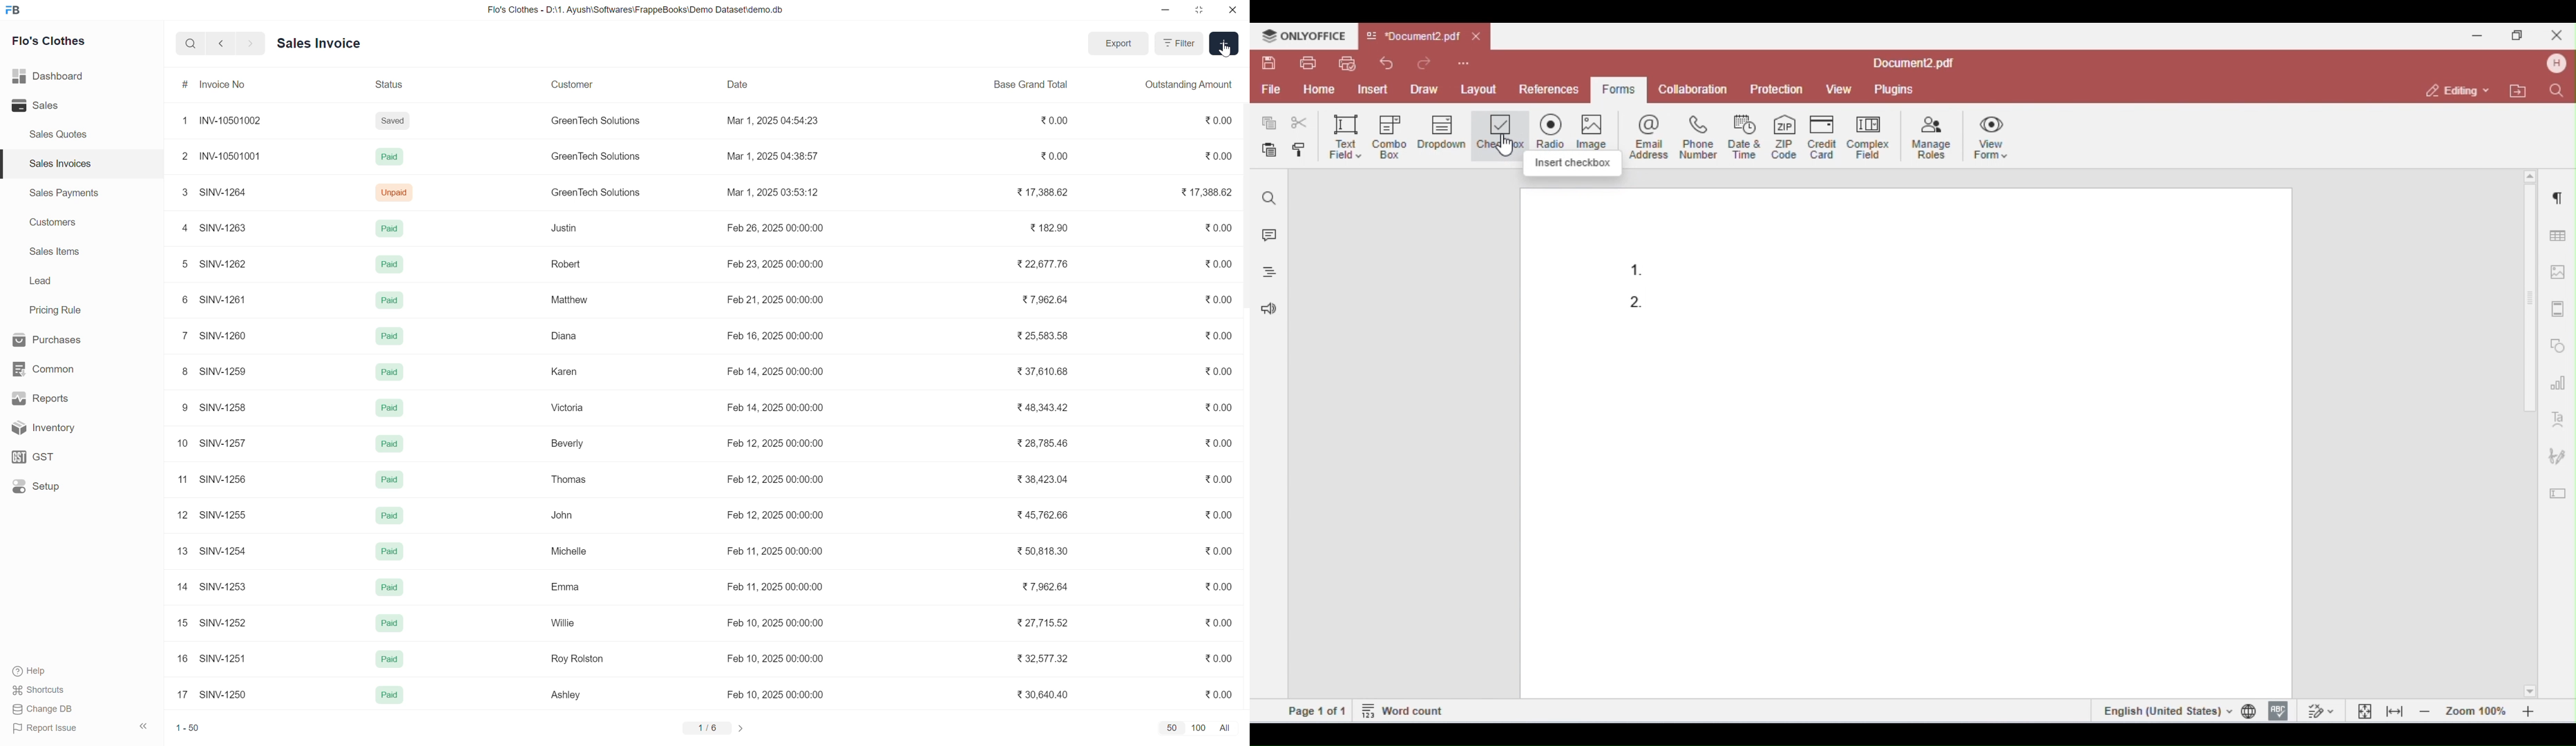  Describe the element at coordinates (226, 228) in the screenshot. I see `SINV-1263` at that location.